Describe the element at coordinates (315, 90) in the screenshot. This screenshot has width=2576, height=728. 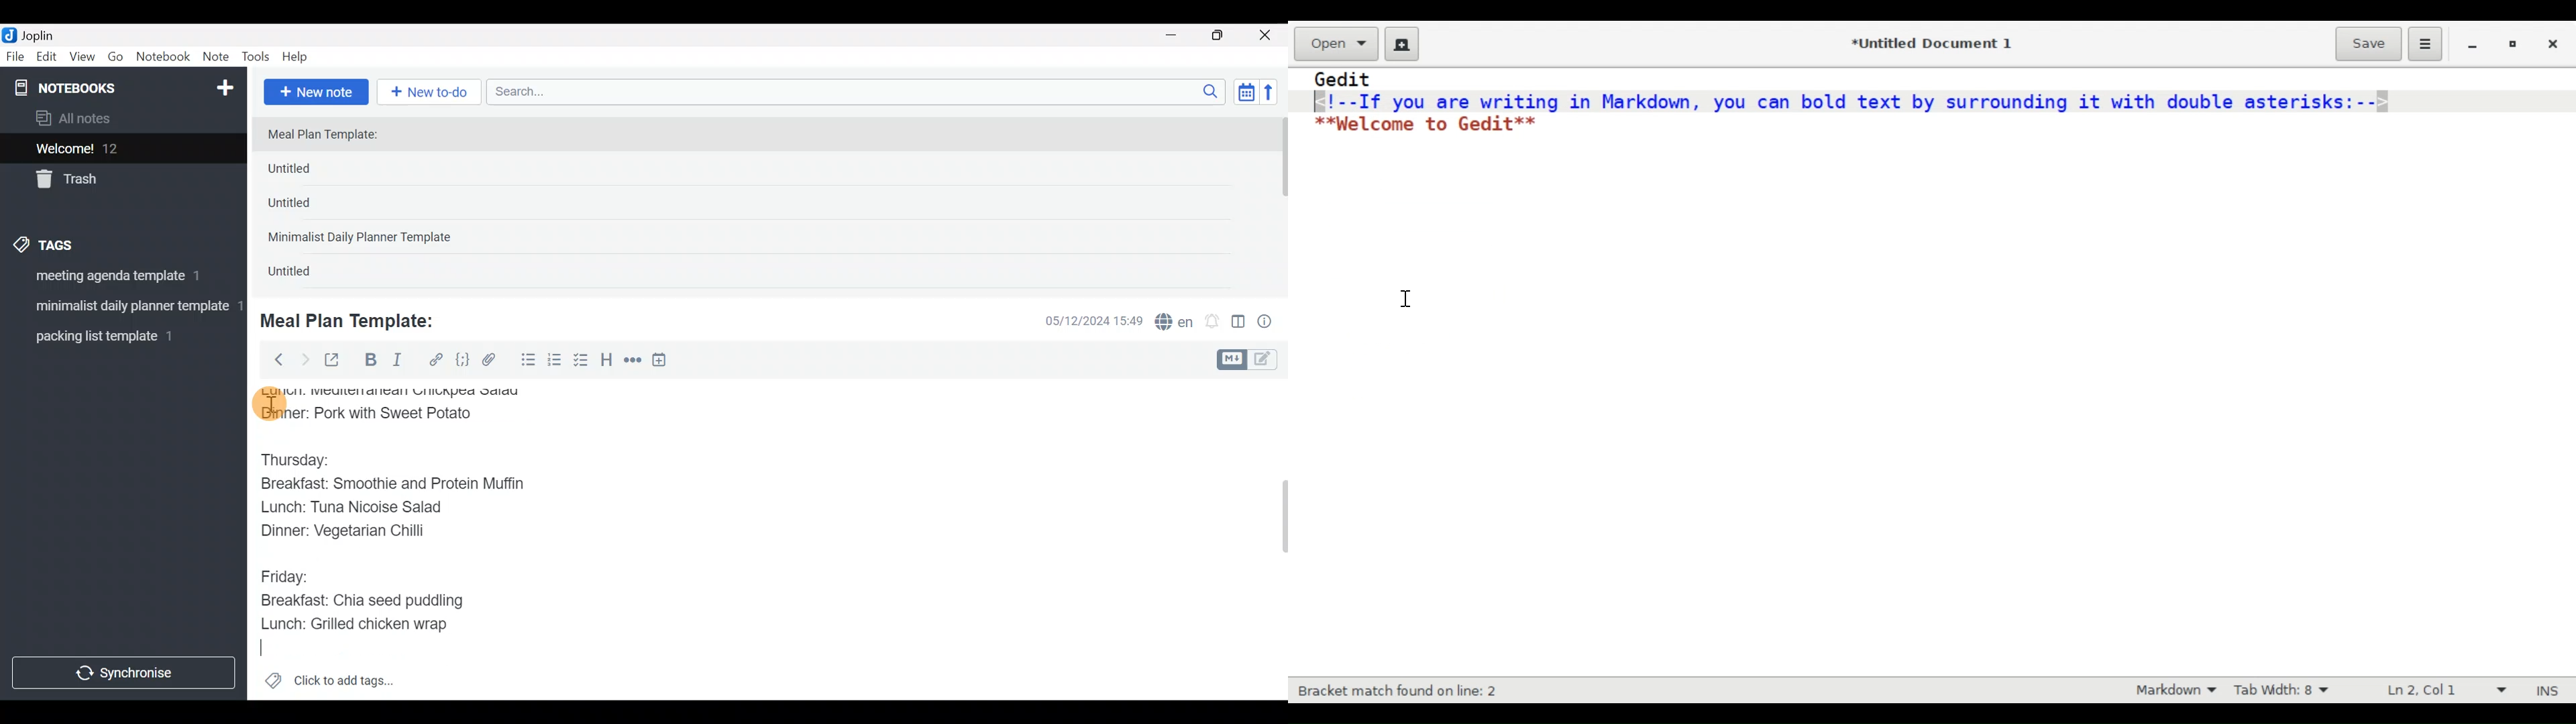
I see `New note` at that location.